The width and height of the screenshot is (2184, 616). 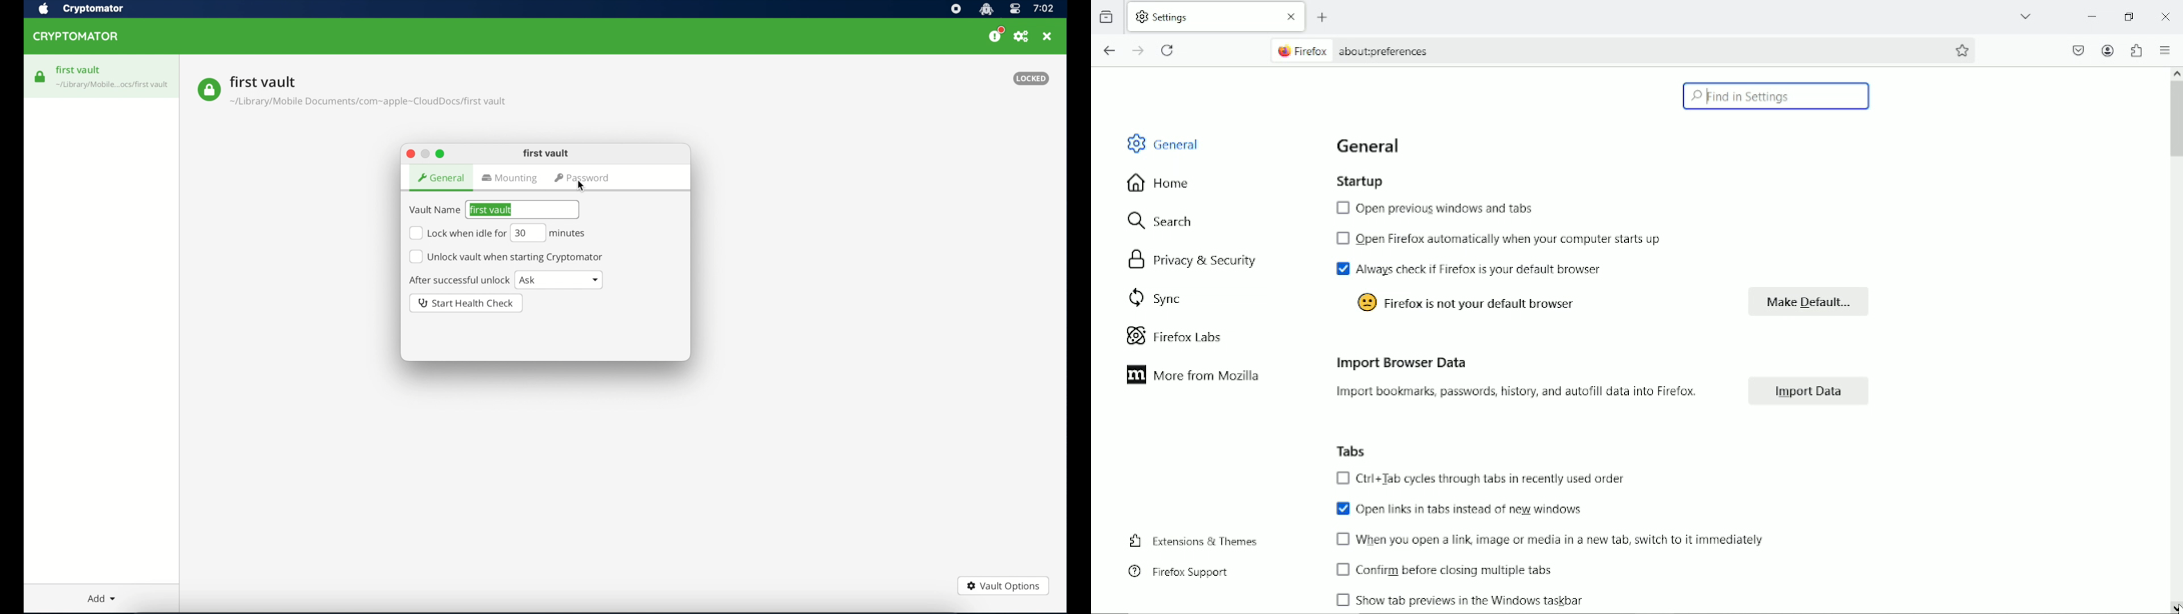 I want to click on Close, so click(x=1292, y=16).